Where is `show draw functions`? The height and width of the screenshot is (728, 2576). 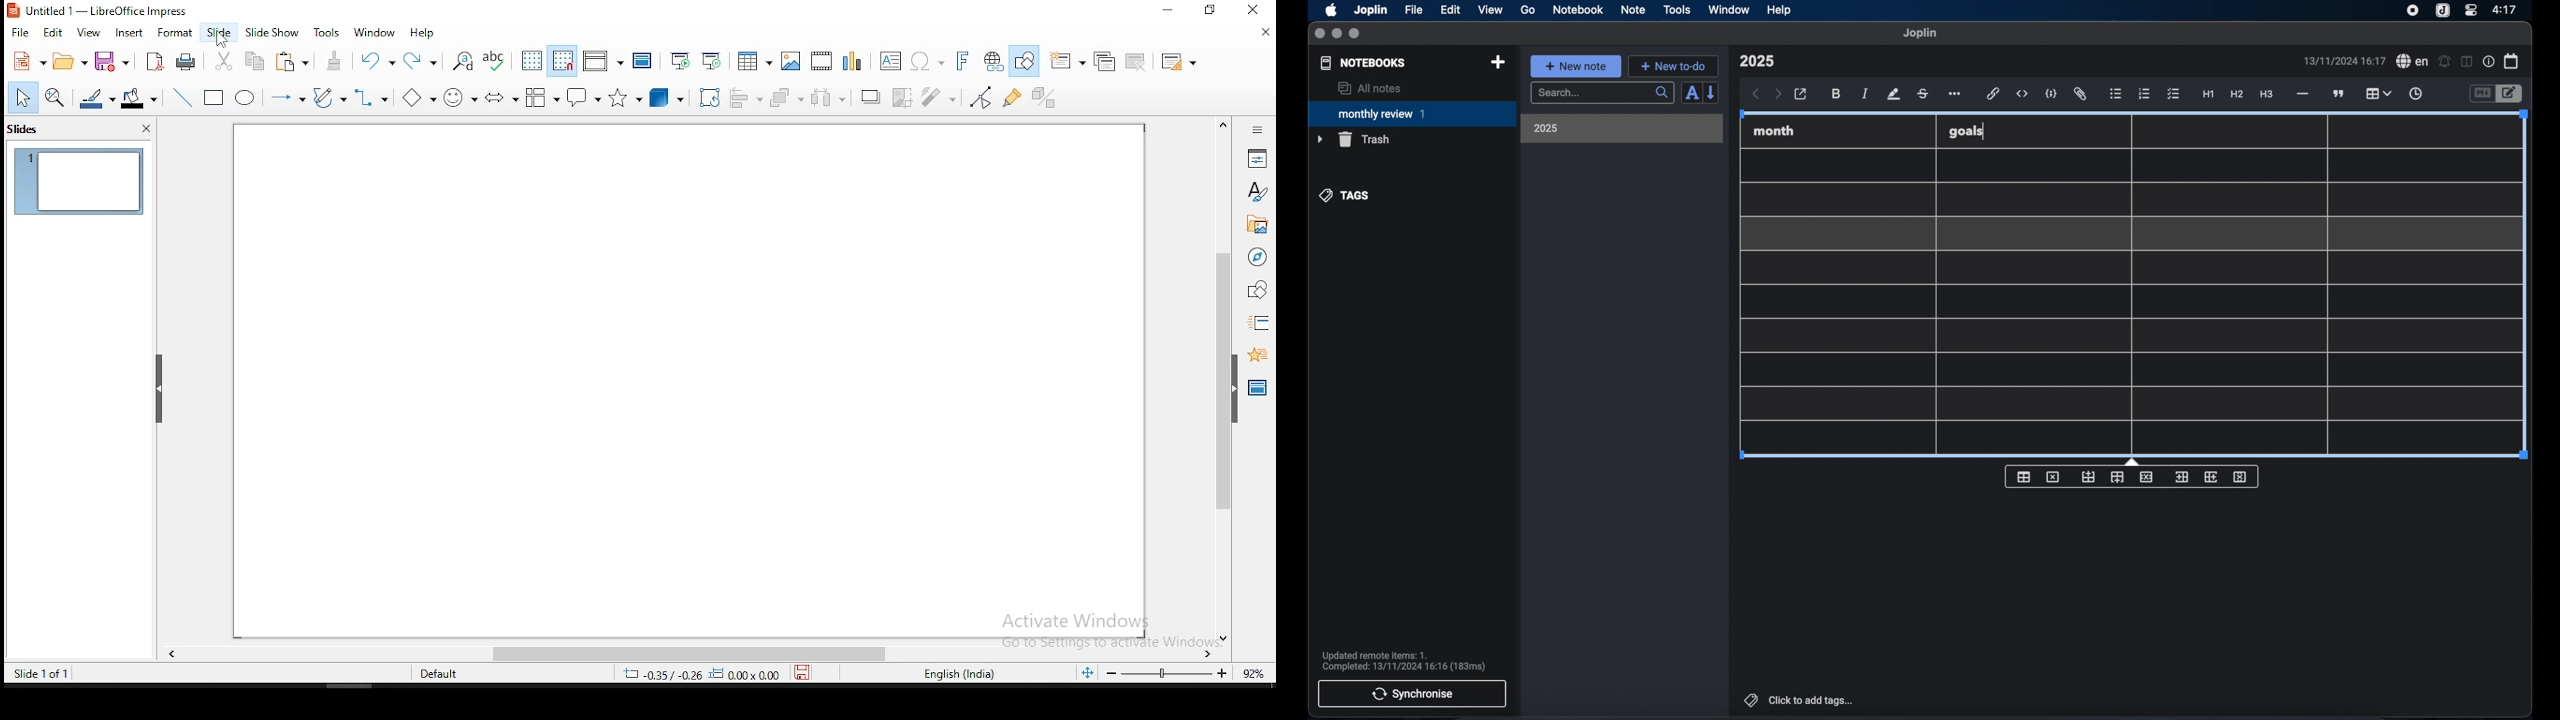 show draw functions is located at coordinates (1024, 60).